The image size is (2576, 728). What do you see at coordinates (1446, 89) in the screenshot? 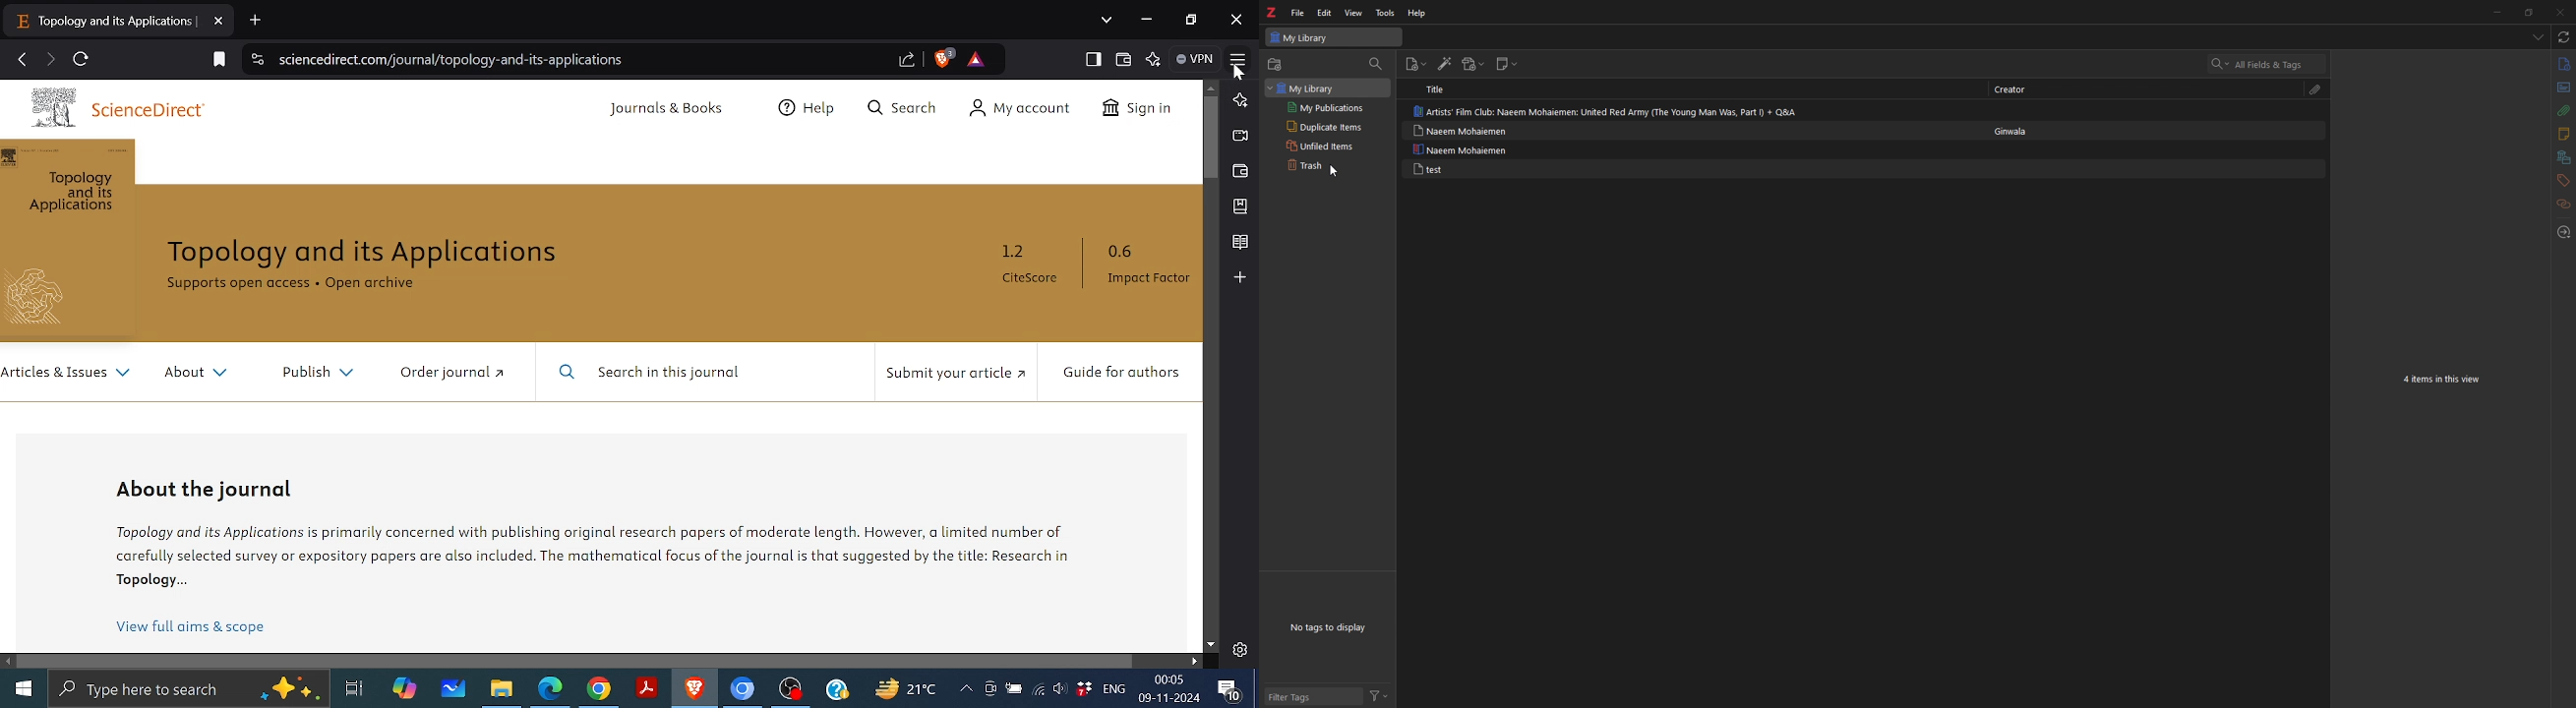
I see `title` at bounding box center [1446, 89].